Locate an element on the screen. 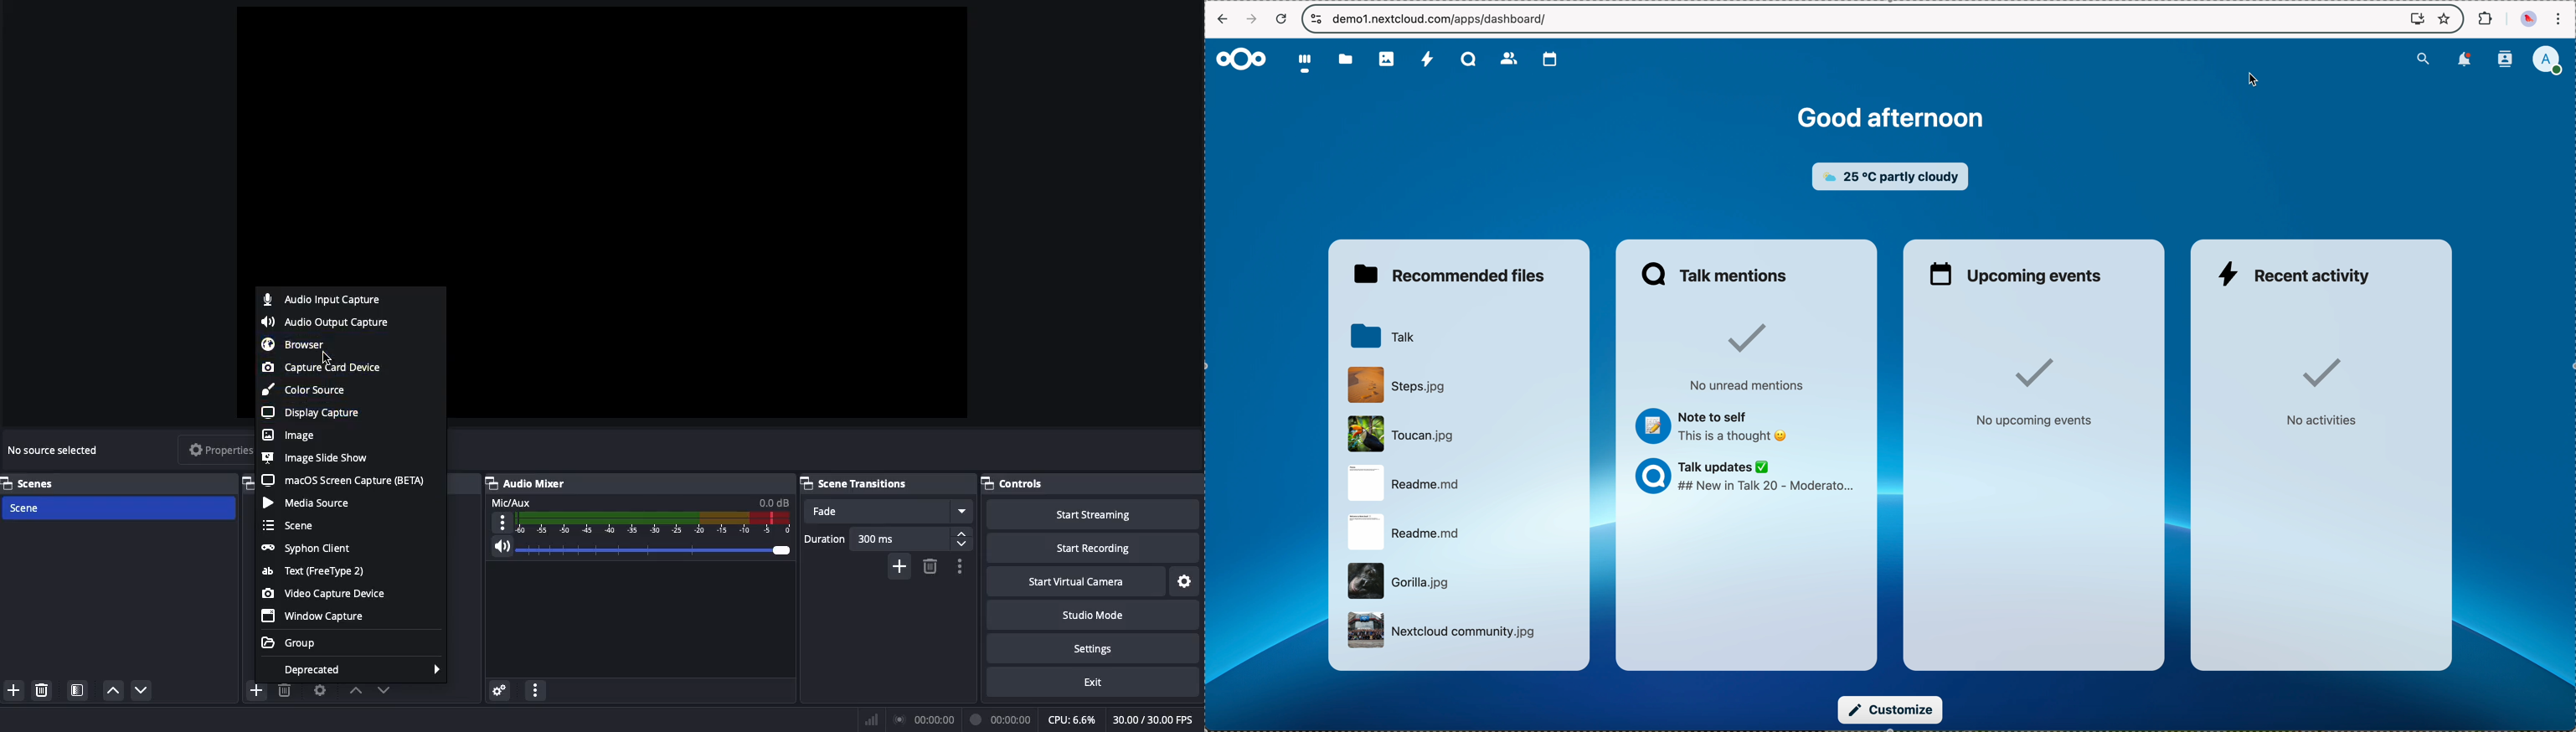  Start streaming is located at coordinates (1099, 511).